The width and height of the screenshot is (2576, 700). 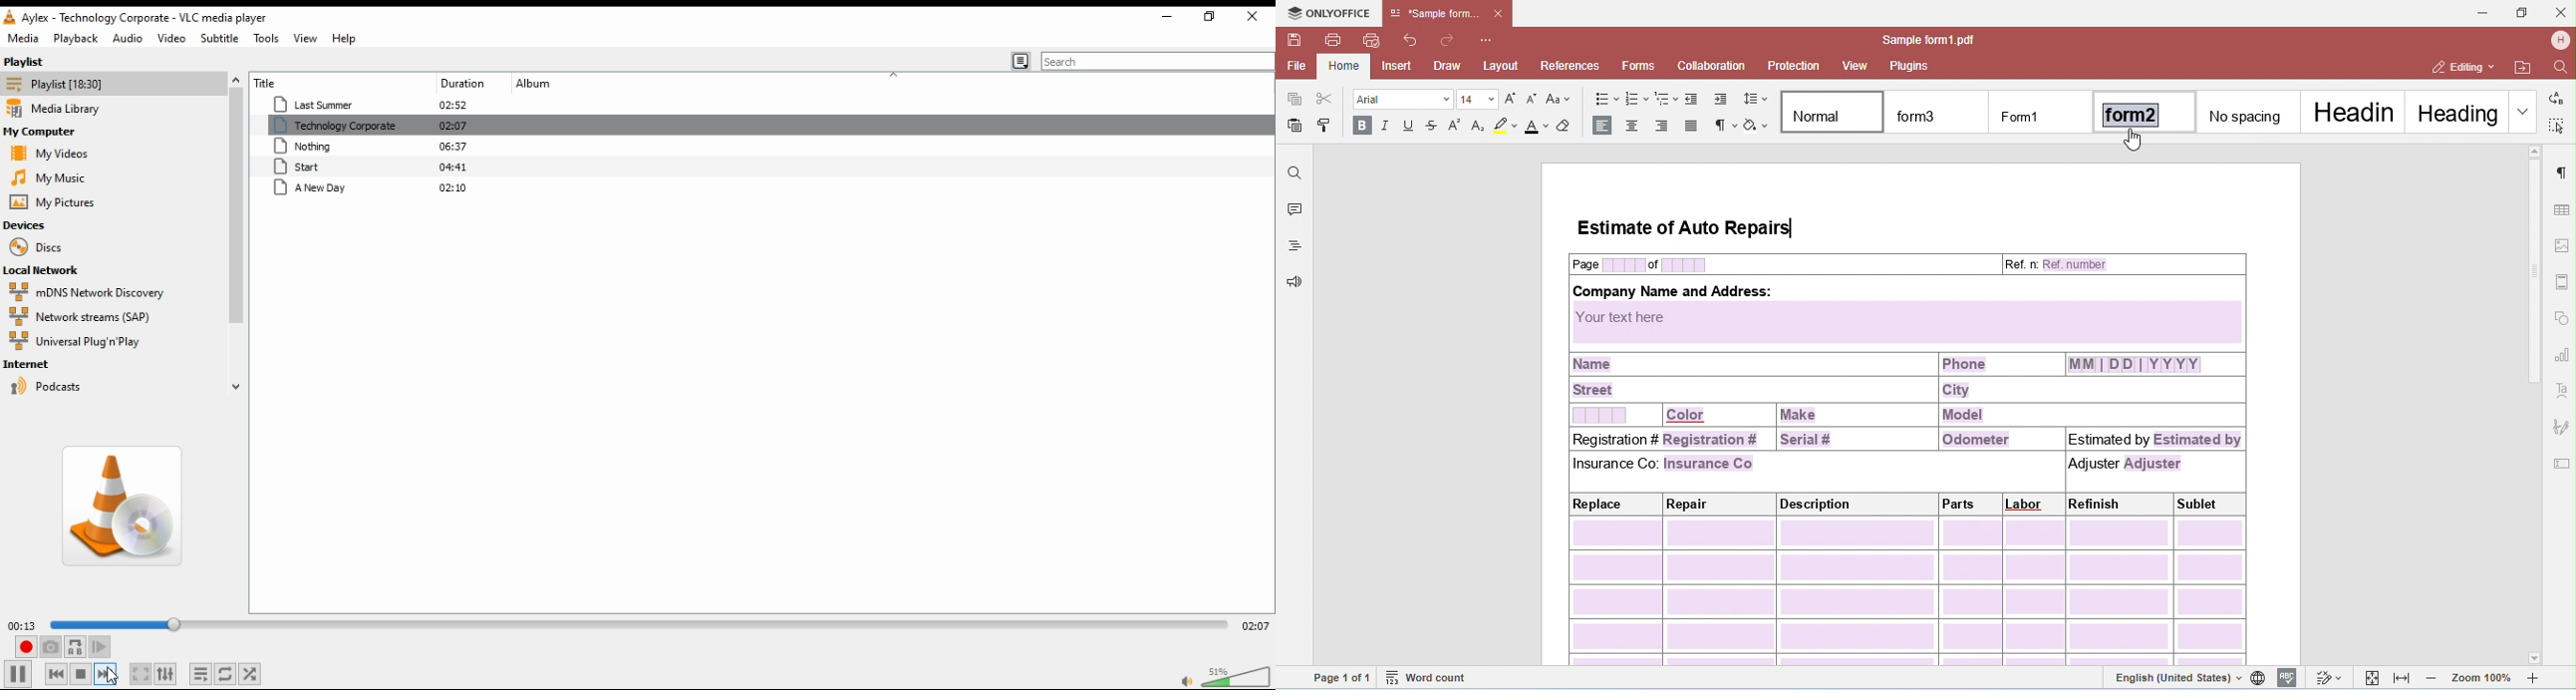 I want to click on devices, so click(x=35, y=224).